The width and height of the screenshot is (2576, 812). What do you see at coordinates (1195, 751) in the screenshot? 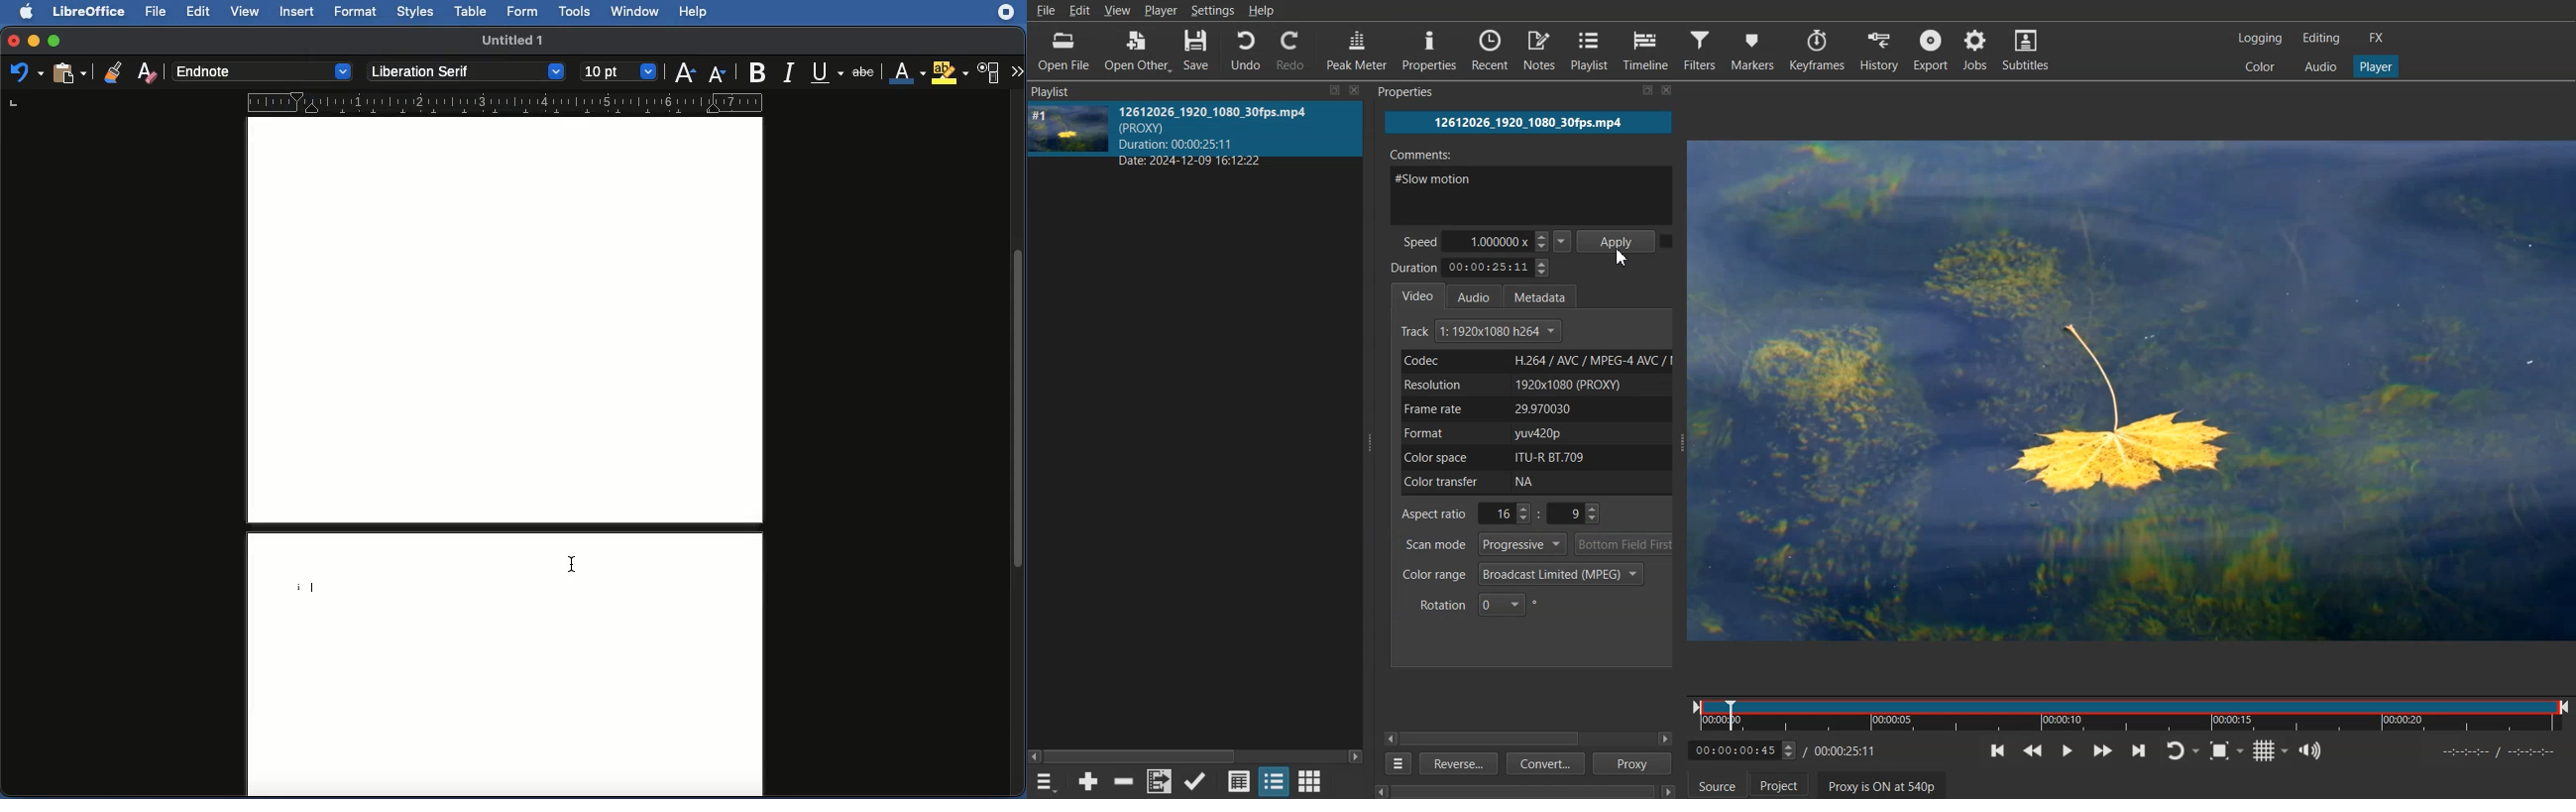
I see `scrollbar` at bounding box center [1195, 751].